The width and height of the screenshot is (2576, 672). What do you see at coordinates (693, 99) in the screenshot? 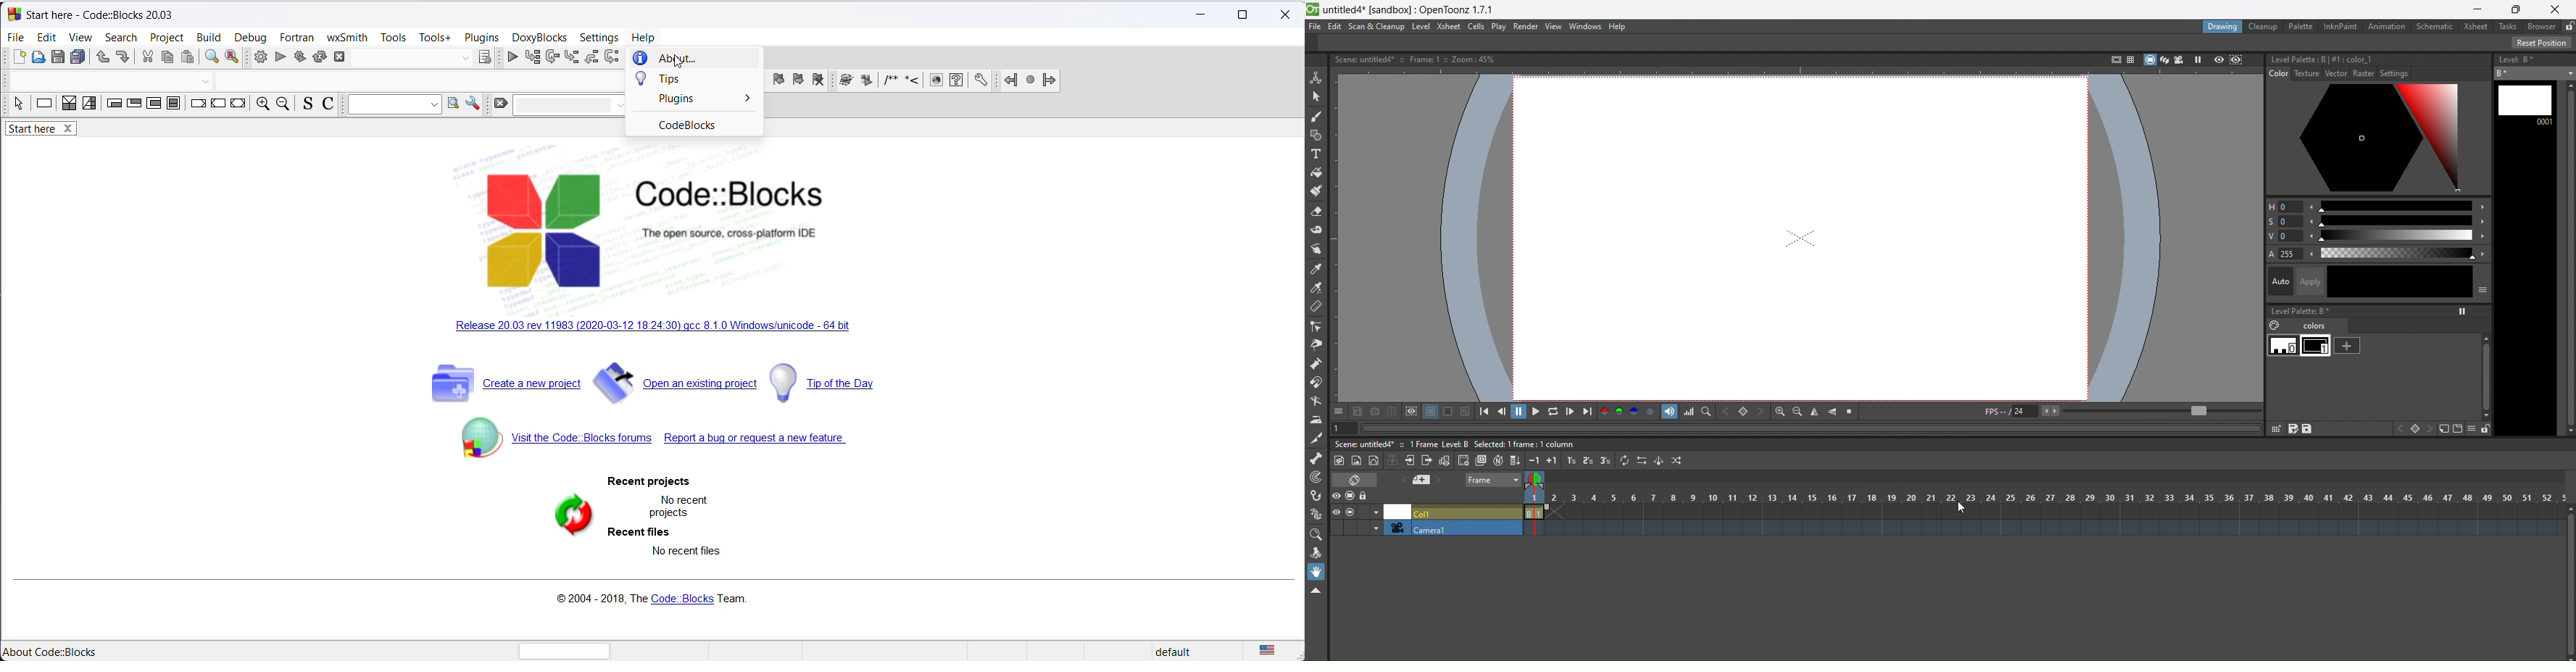
I see `plugins` at bounding box center [693, 99].